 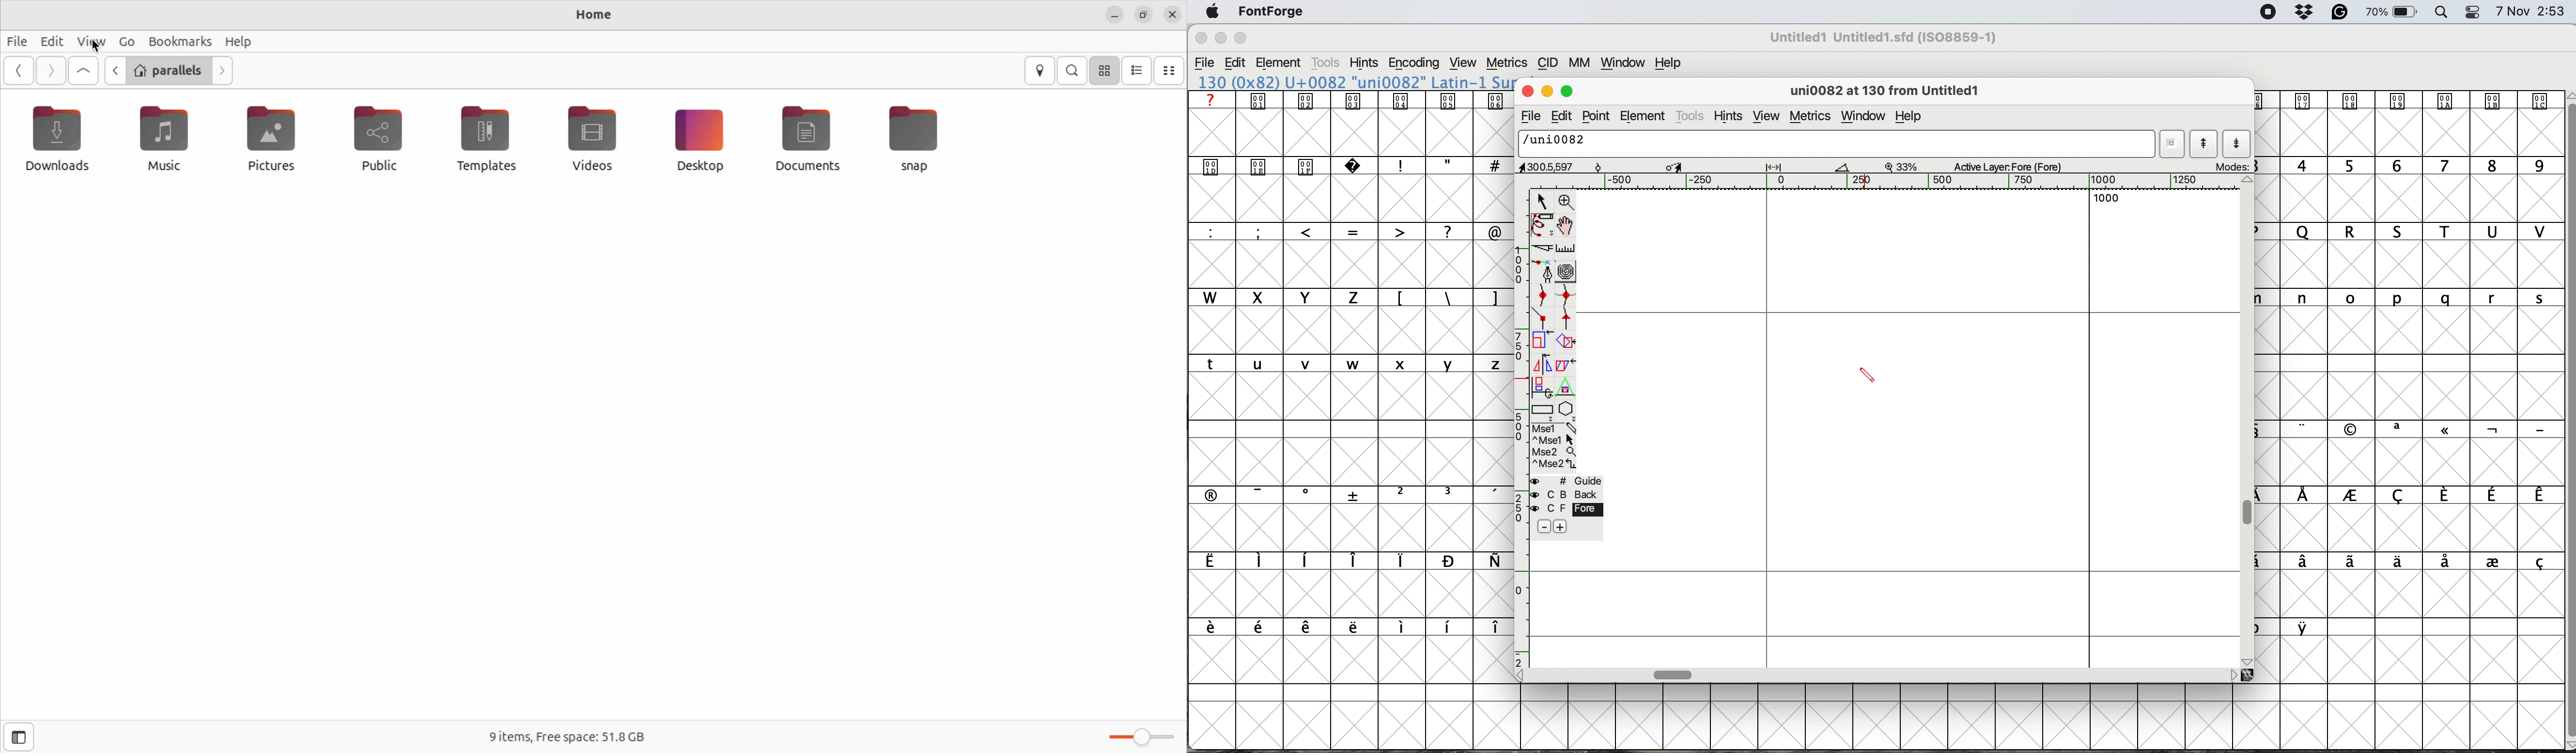 What do you see at coordinates (1644, 117) in the screenshot?
I see `element` at bounding box center [1644, 117].